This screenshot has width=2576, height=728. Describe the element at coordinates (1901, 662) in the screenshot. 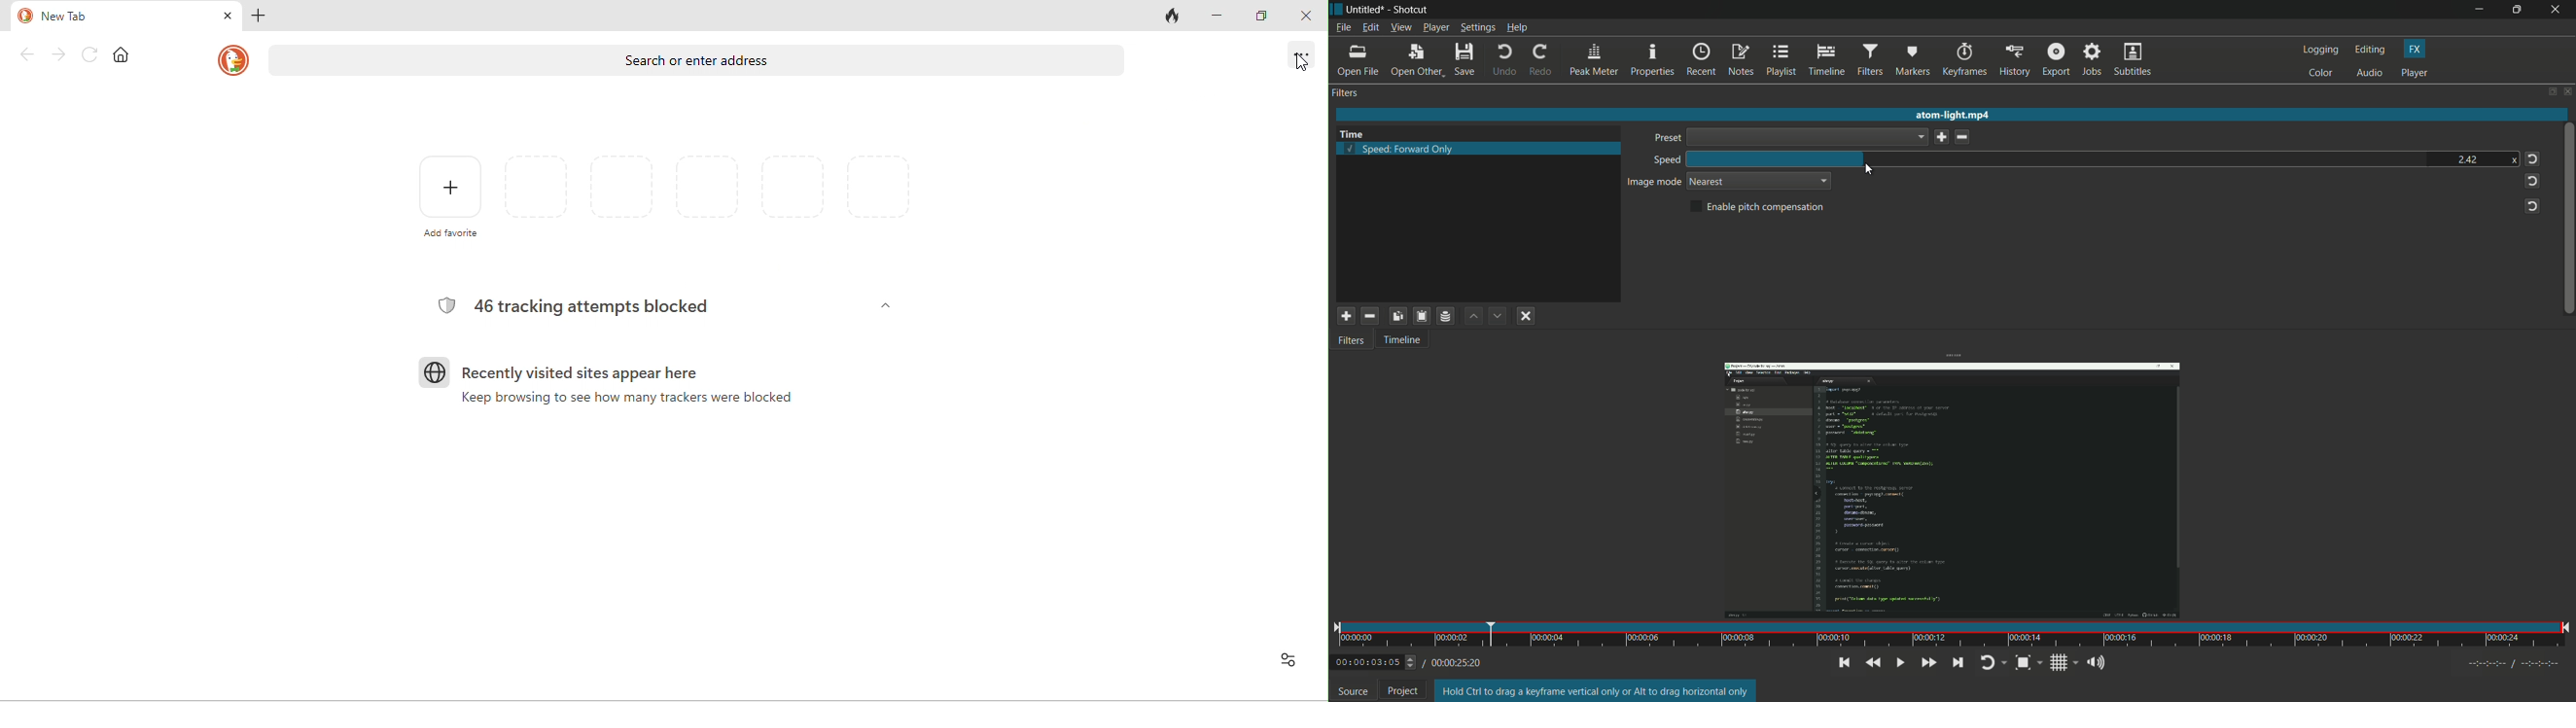

I see `toggle play or pause` at that location.